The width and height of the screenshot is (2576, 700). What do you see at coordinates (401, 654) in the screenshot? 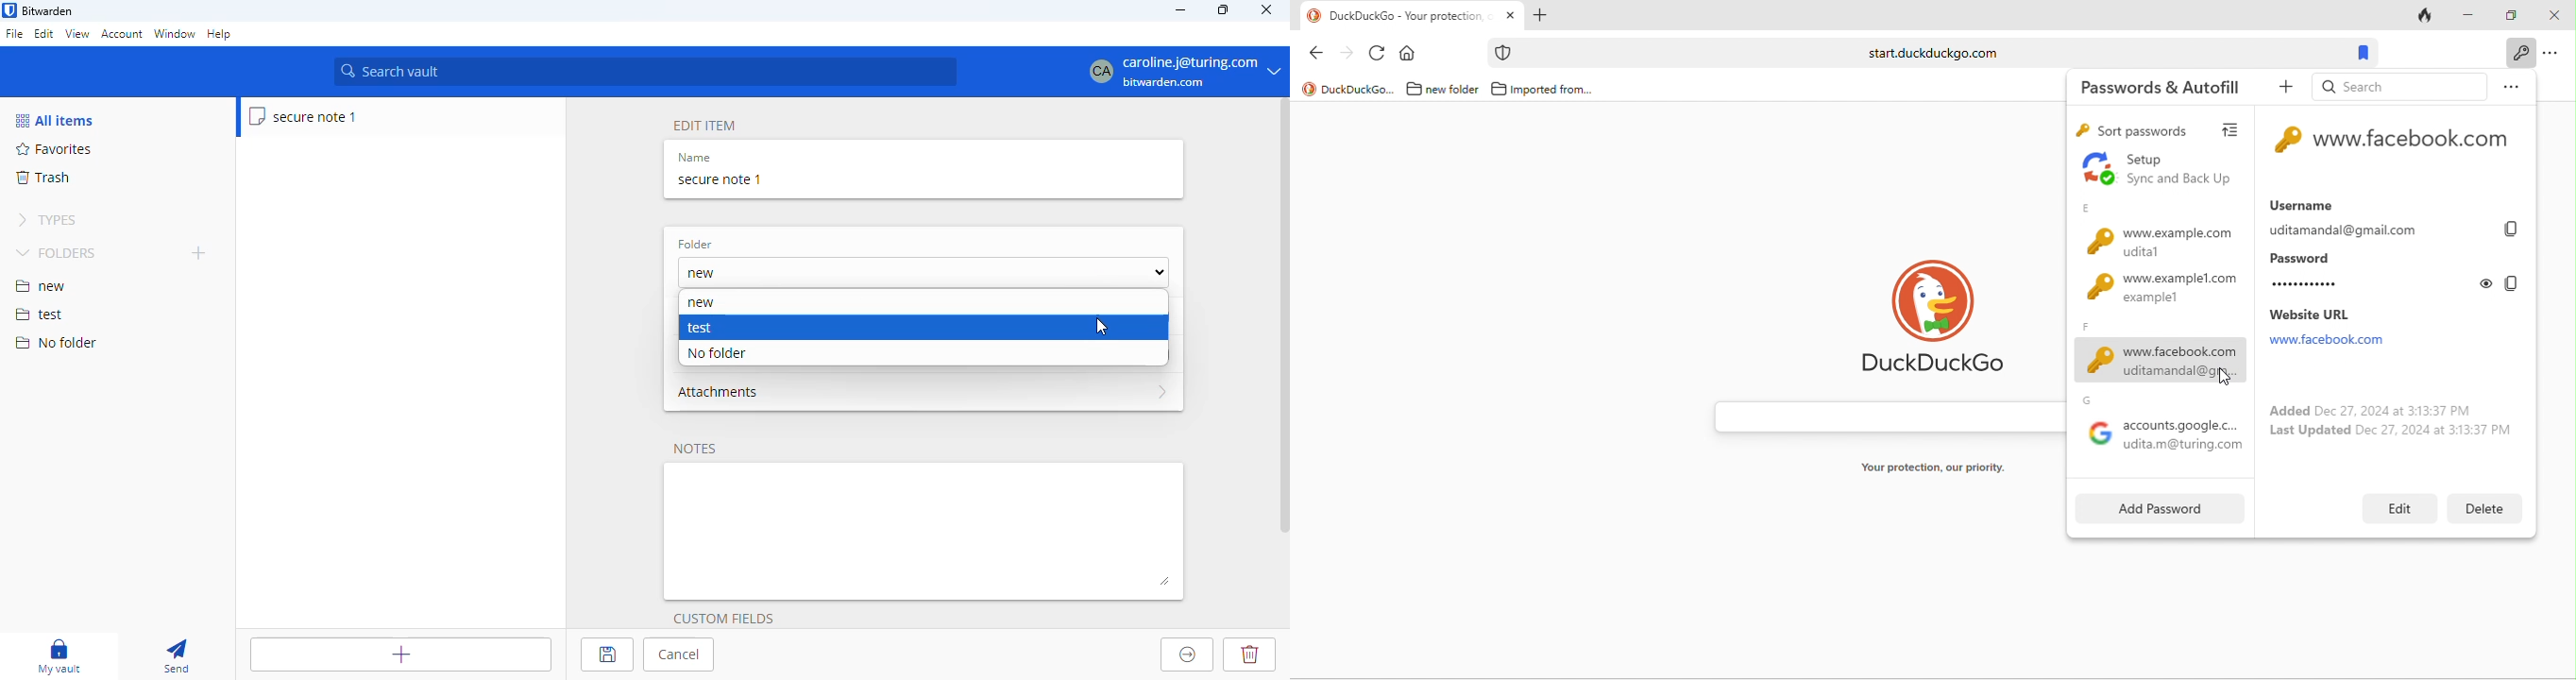
I see `add item` at bounding box center [401, 654].